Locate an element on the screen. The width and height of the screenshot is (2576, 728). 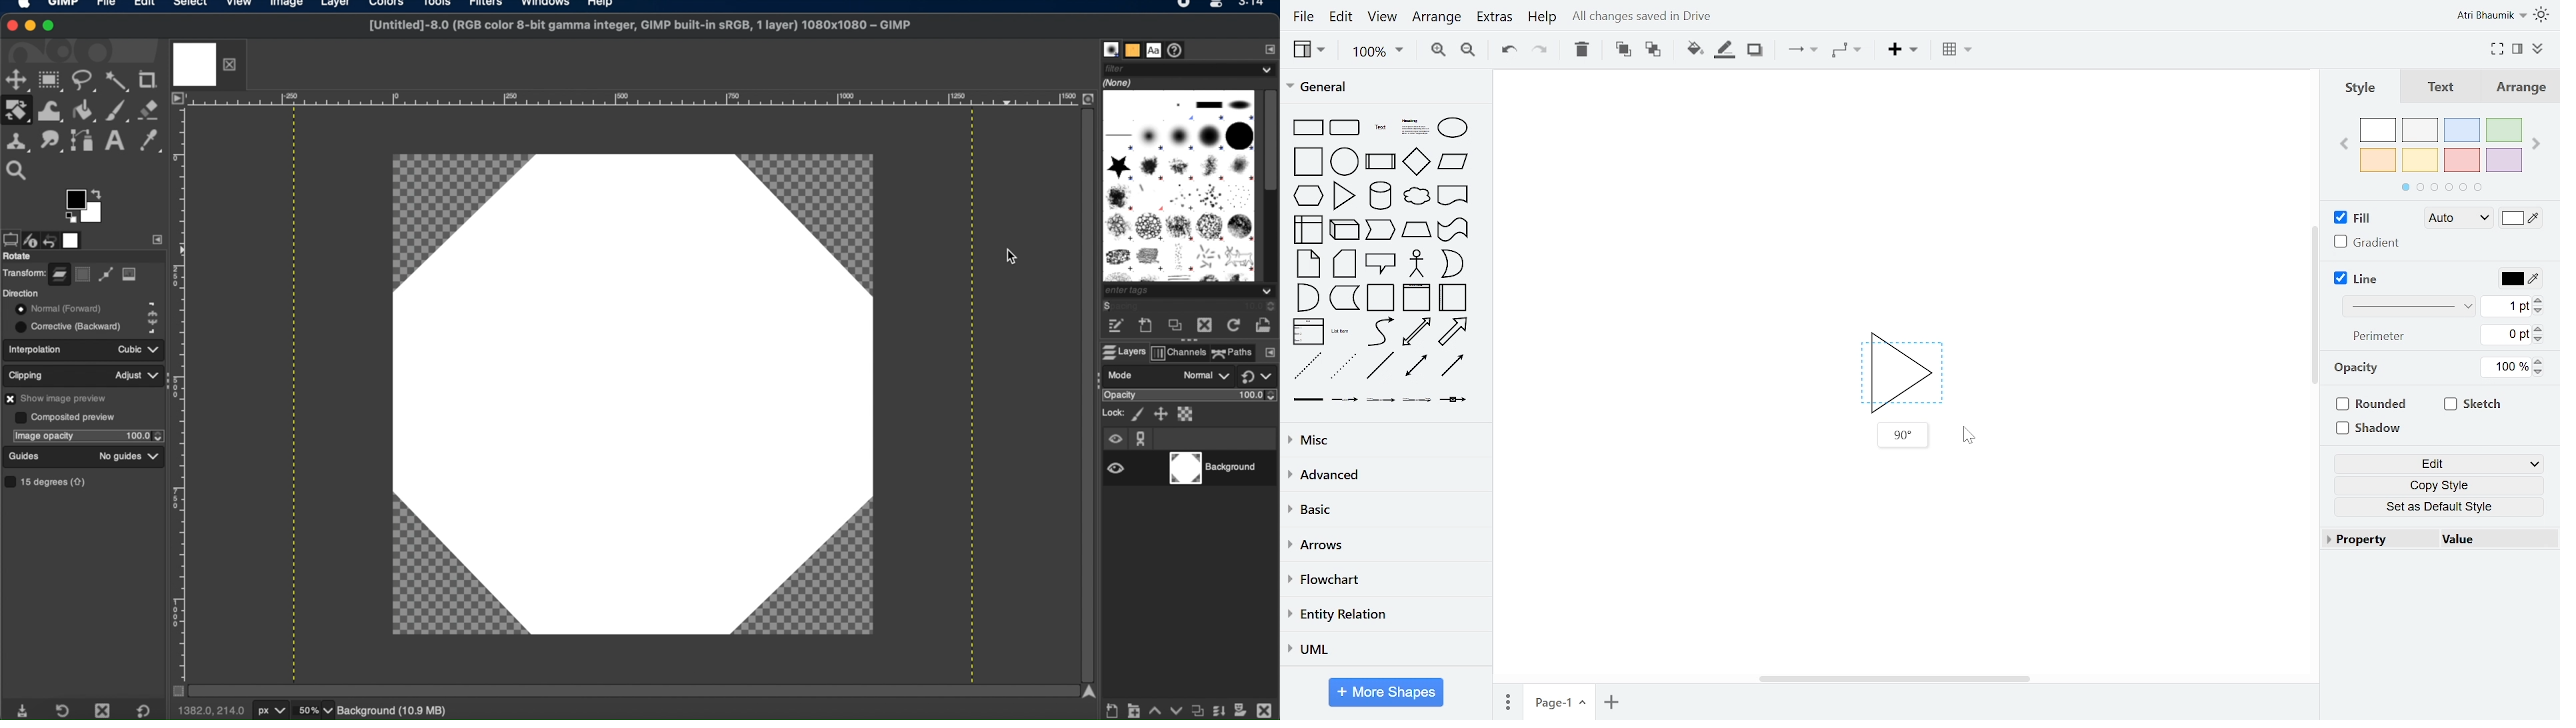
actor is located at coordinates (1417, 264).